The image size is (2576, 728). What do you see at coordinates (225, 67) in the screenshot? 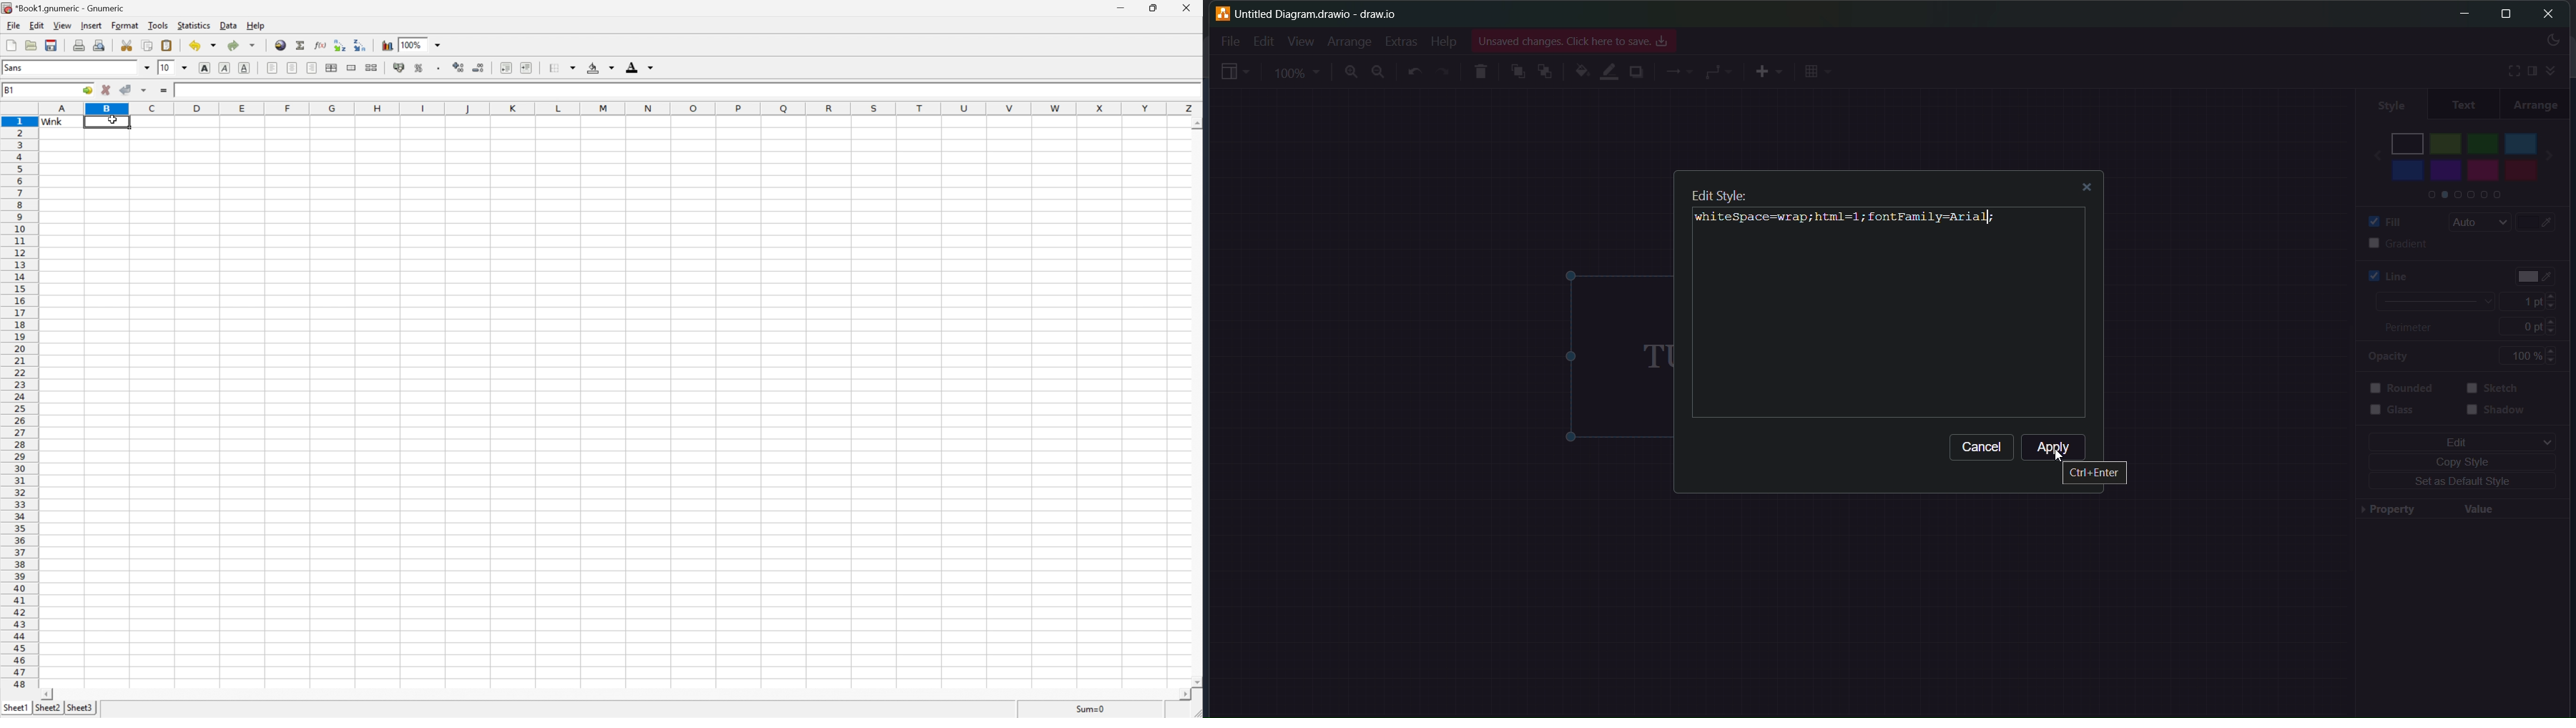
I see `italic` at bounding box center [225, 67].